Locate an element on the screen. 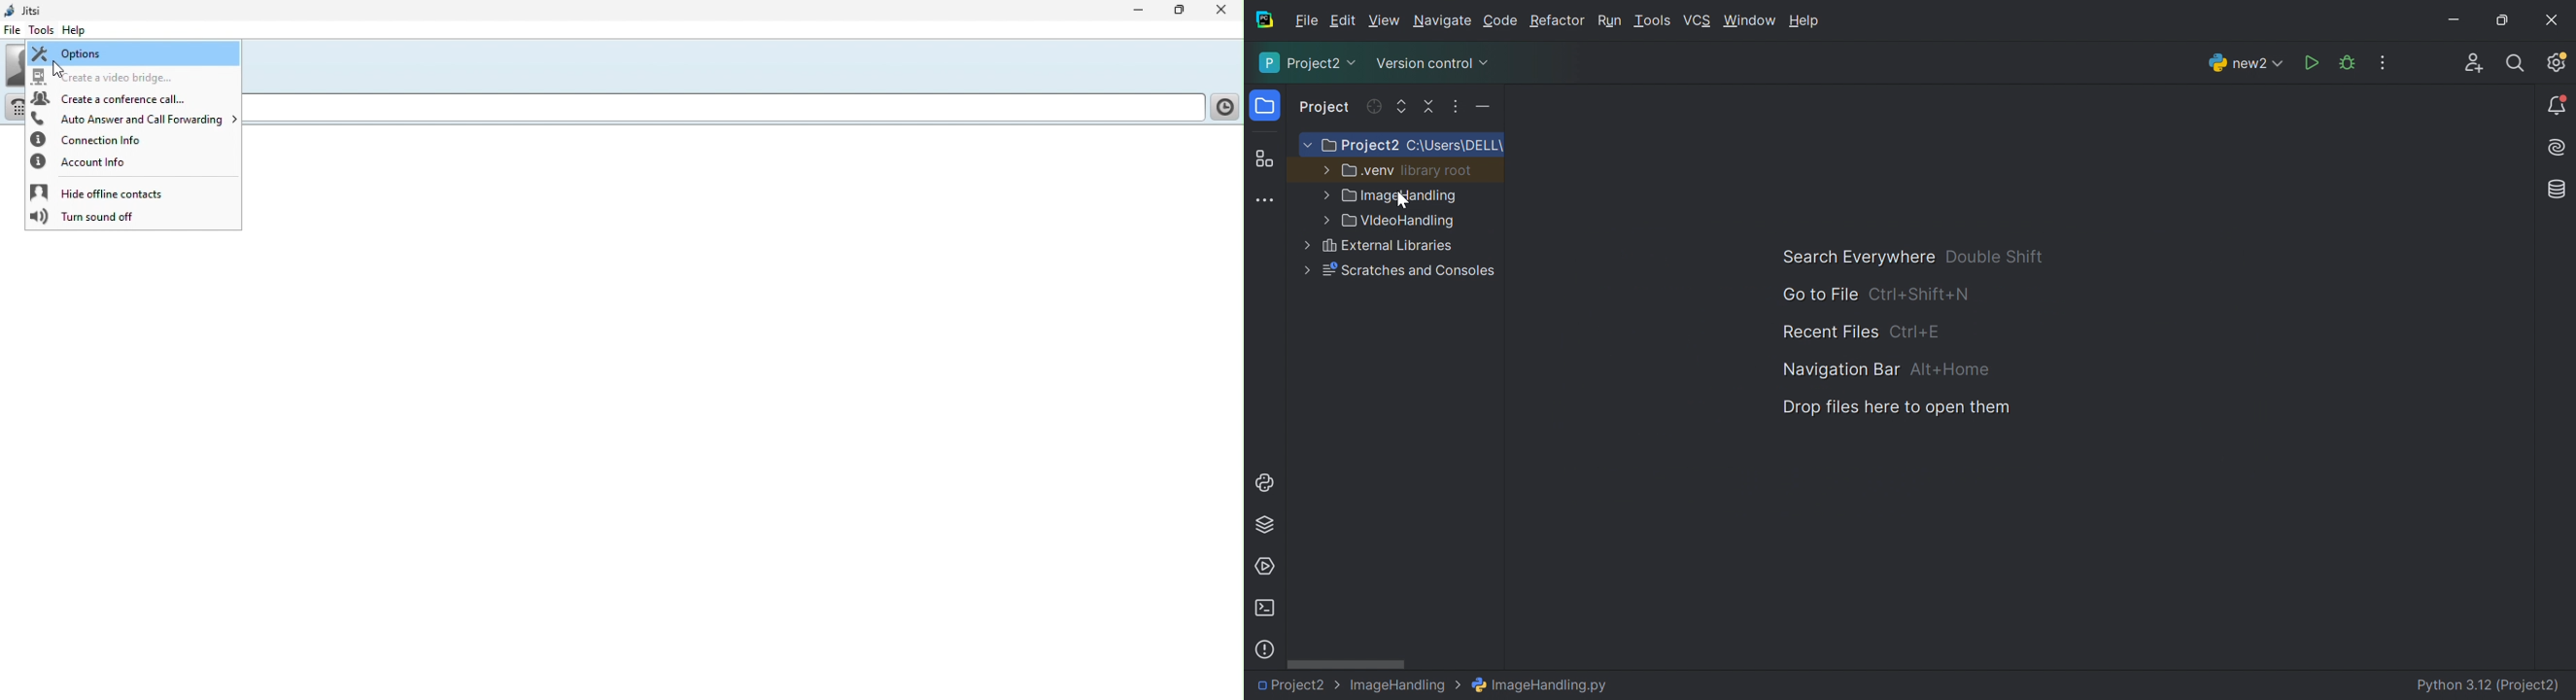 Image resolution: width=2576 pixels, height=700 pixels. Connection info is located at coordinates (94, 139).